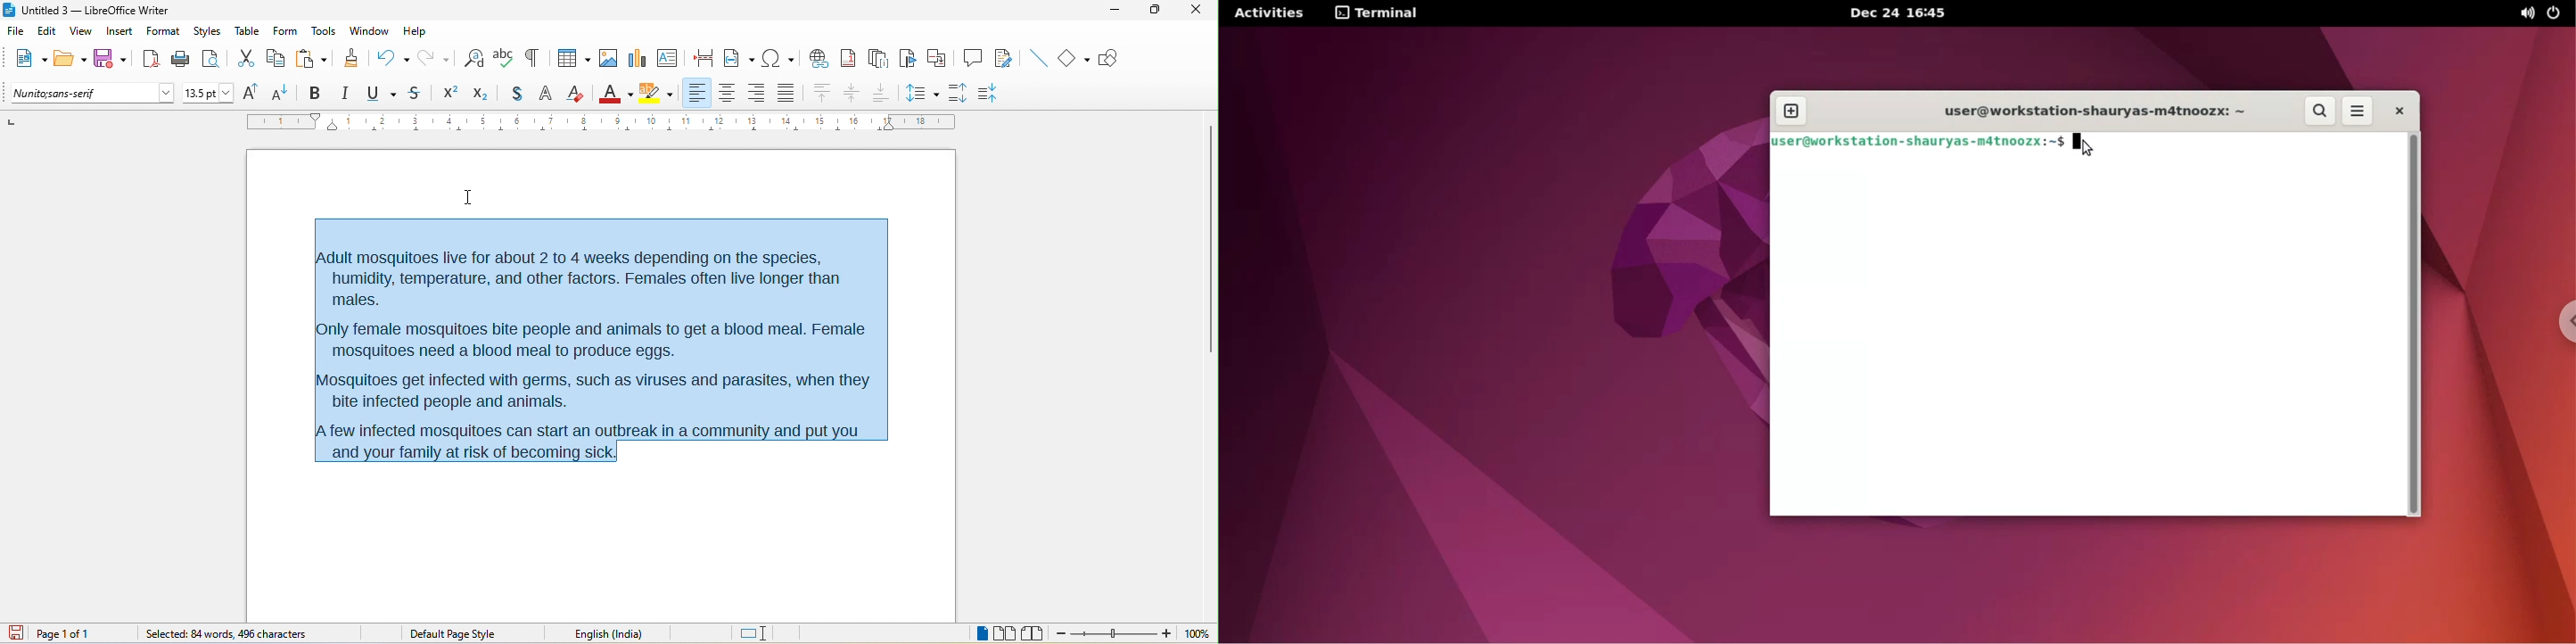 The image size is (2576, 644). Describe the element at coordinates (78, 633) in the screenshot. I see `page 1 of 1` at that location.